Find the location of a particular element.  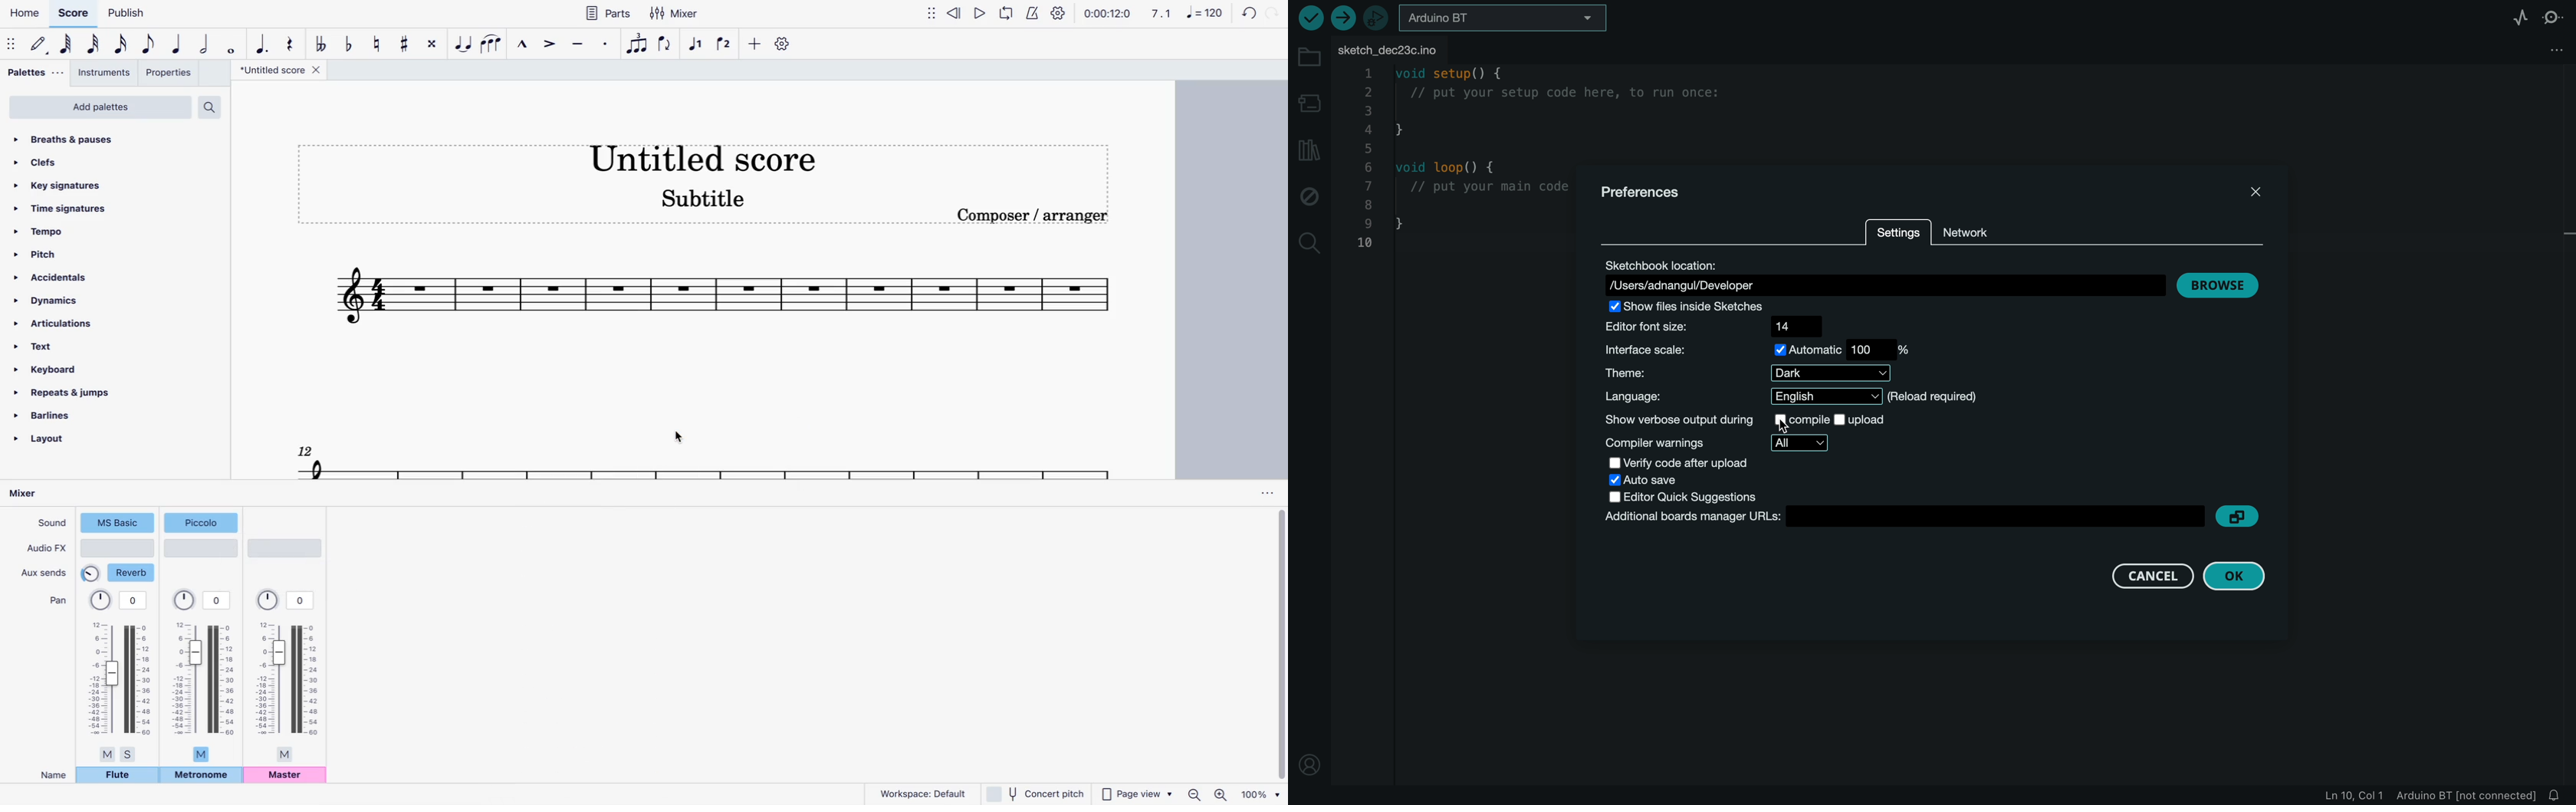

toggle natural is located at coordinates (378, 43).